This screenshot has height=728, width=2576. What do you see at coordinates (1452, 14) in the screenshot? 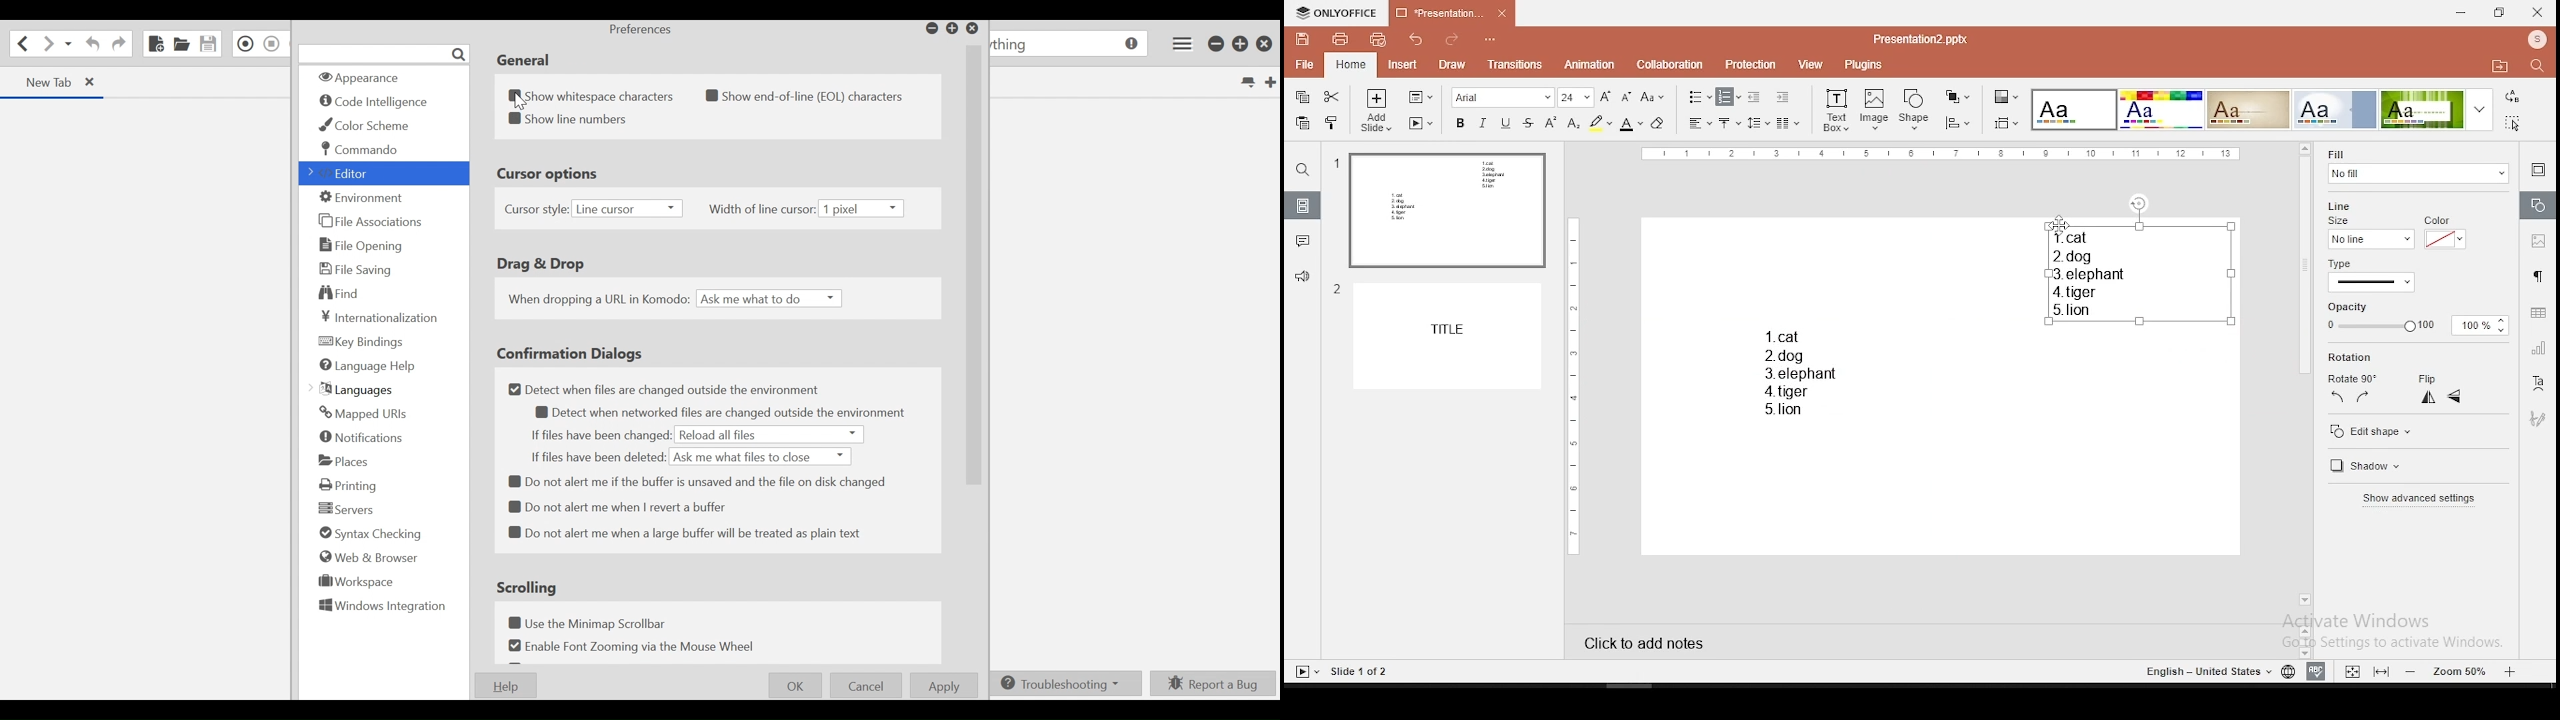
I see `presentation` at bounding box center [1452, 14].